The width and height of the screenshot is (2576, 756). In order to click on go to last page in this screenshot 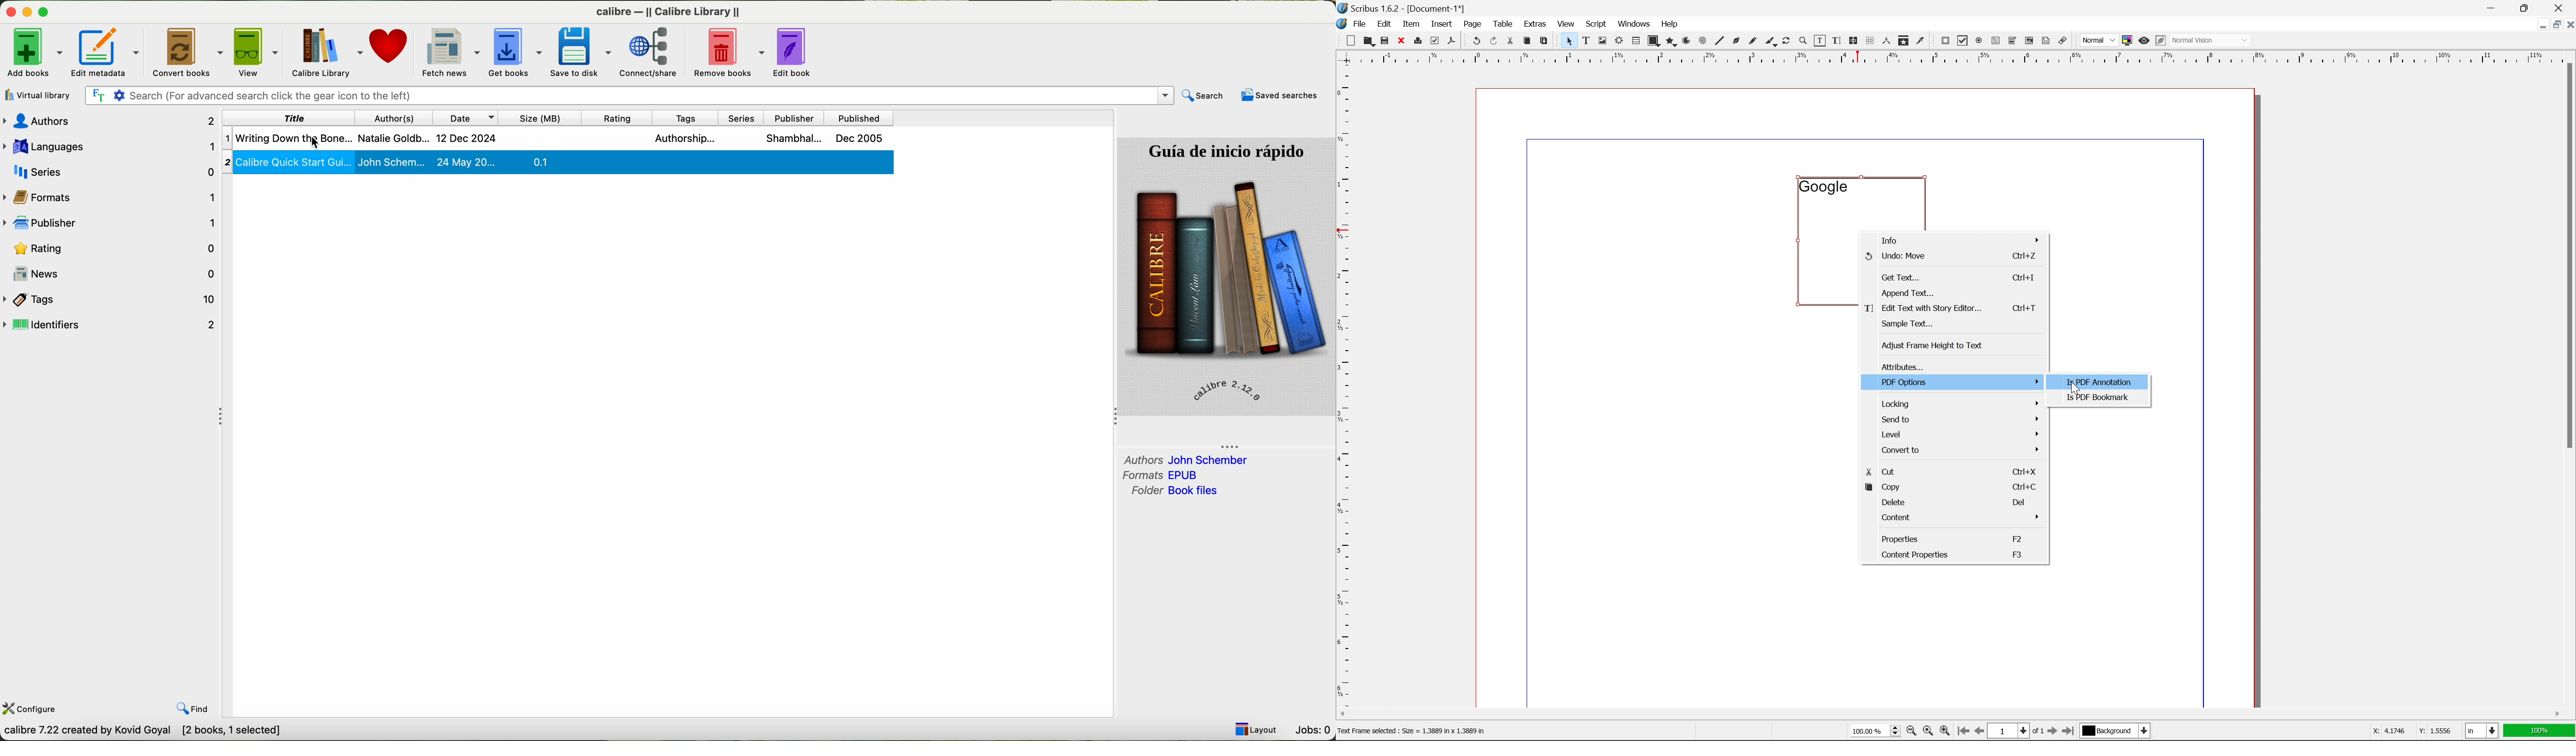, I will do `click(2068, 731)`.